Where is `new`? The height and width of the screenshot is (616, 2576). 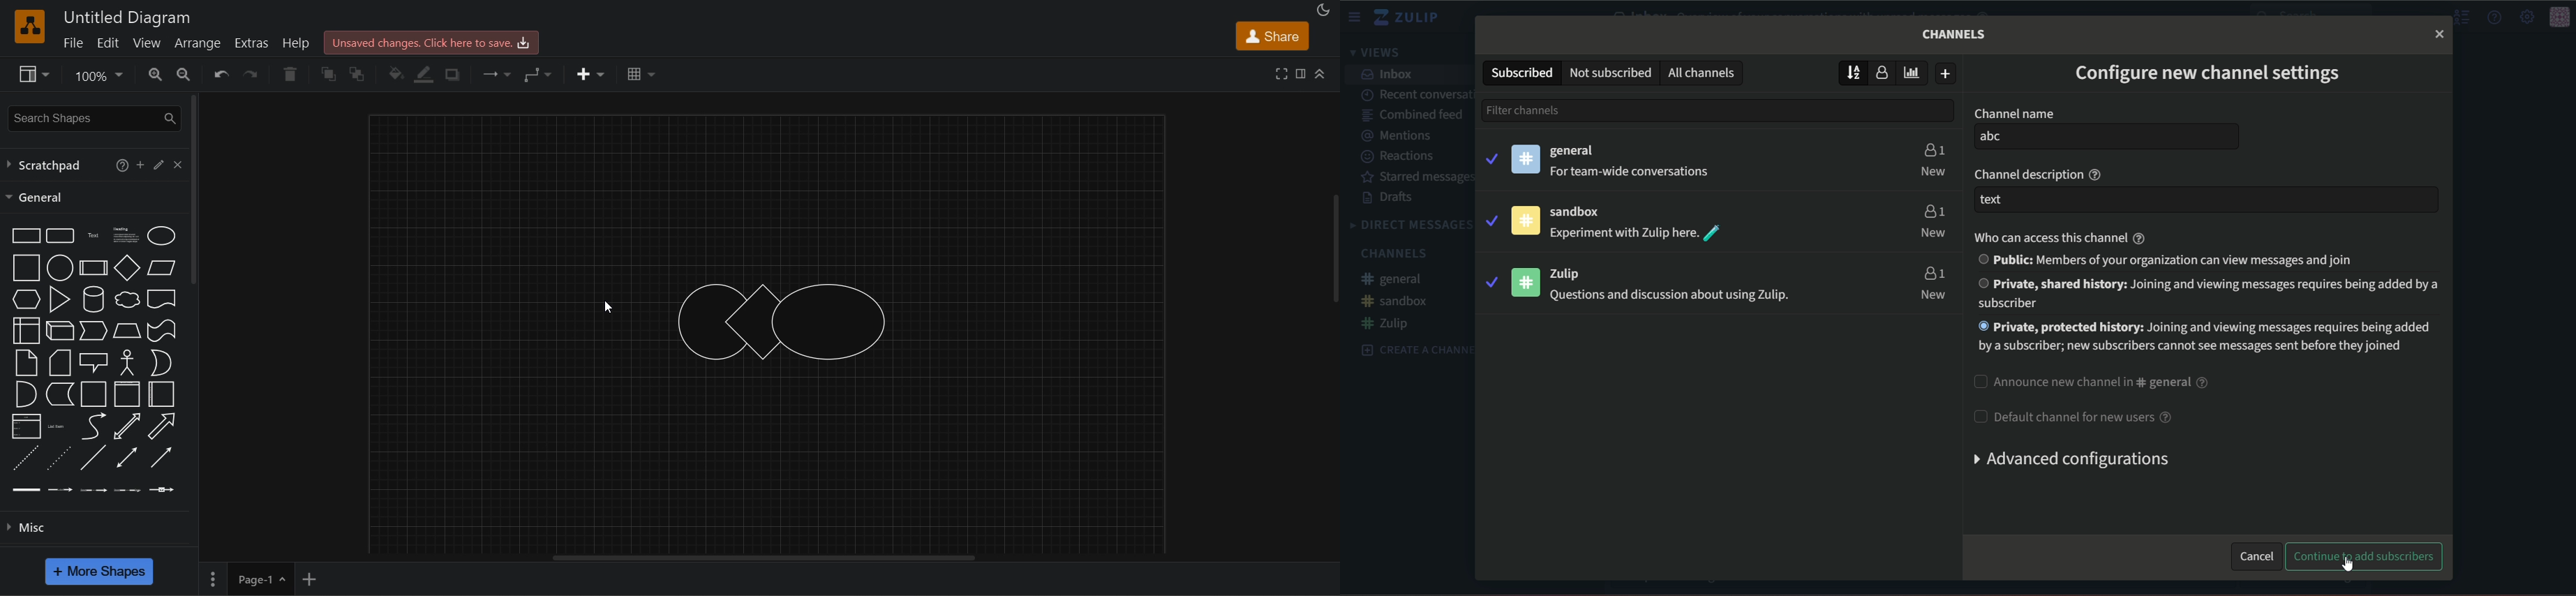 new is located at coordinates (1935, 295).